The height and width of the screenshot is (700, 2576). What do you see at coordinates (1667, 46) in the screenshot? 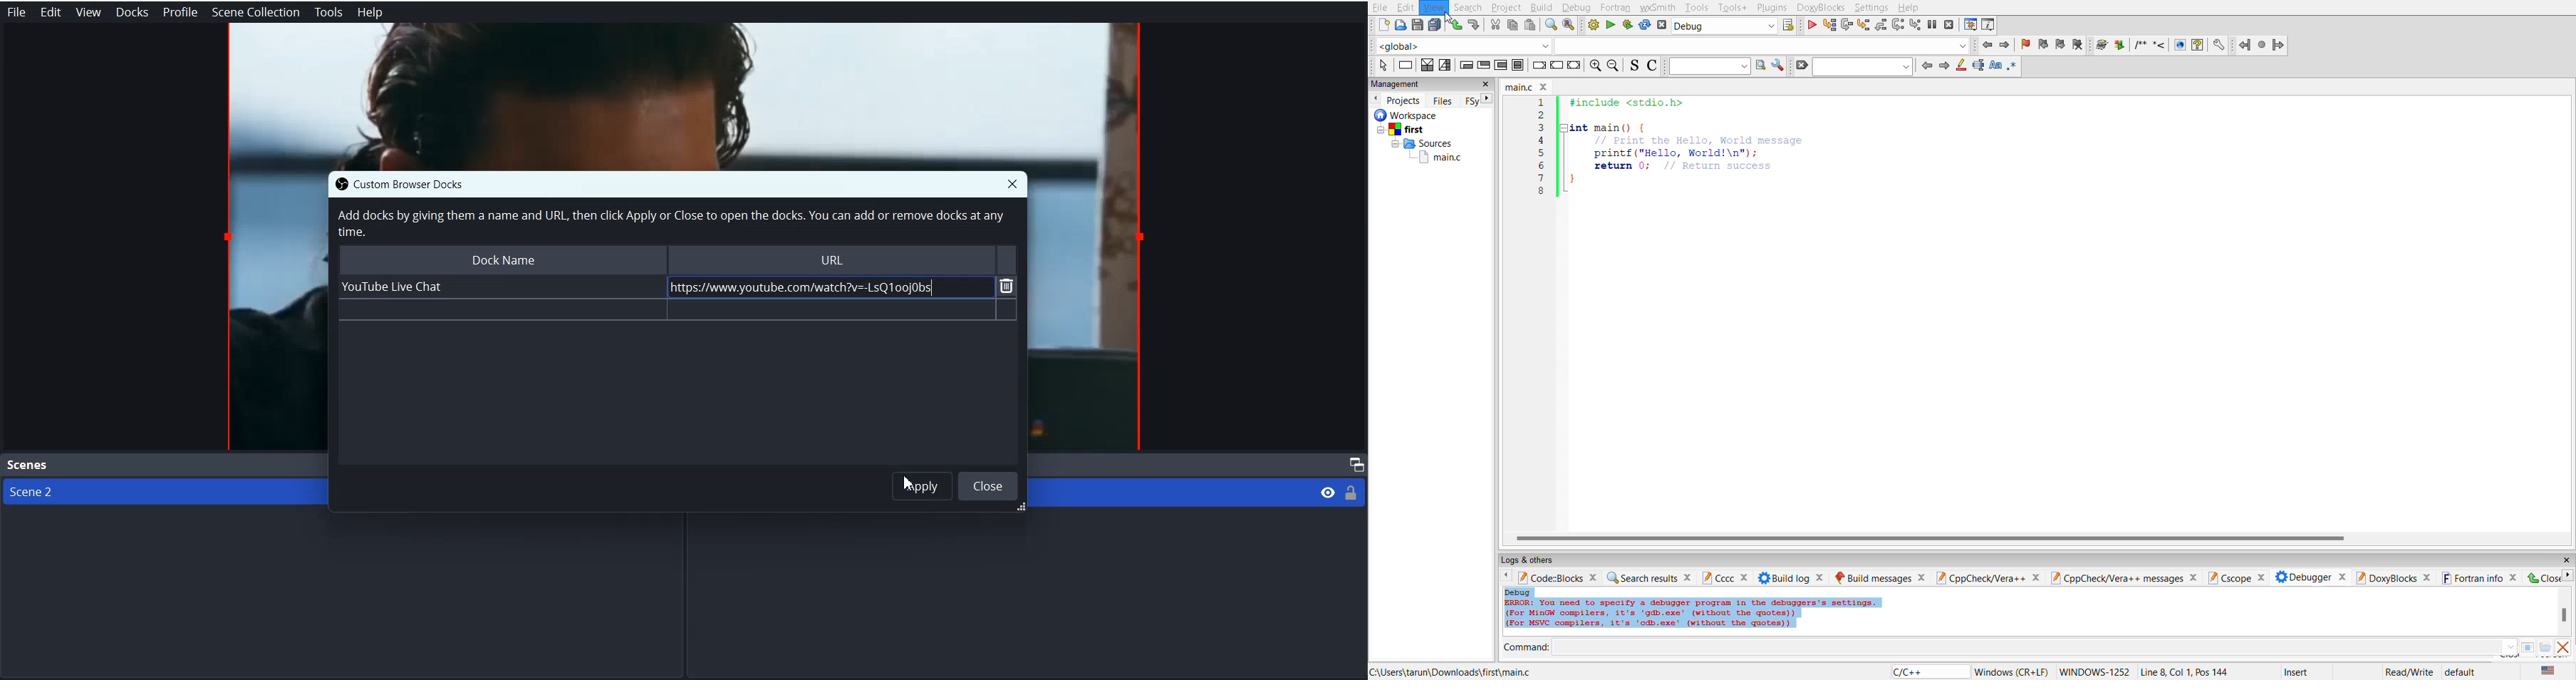
I see `code completion compiler` at bounding box center [1667, 46].